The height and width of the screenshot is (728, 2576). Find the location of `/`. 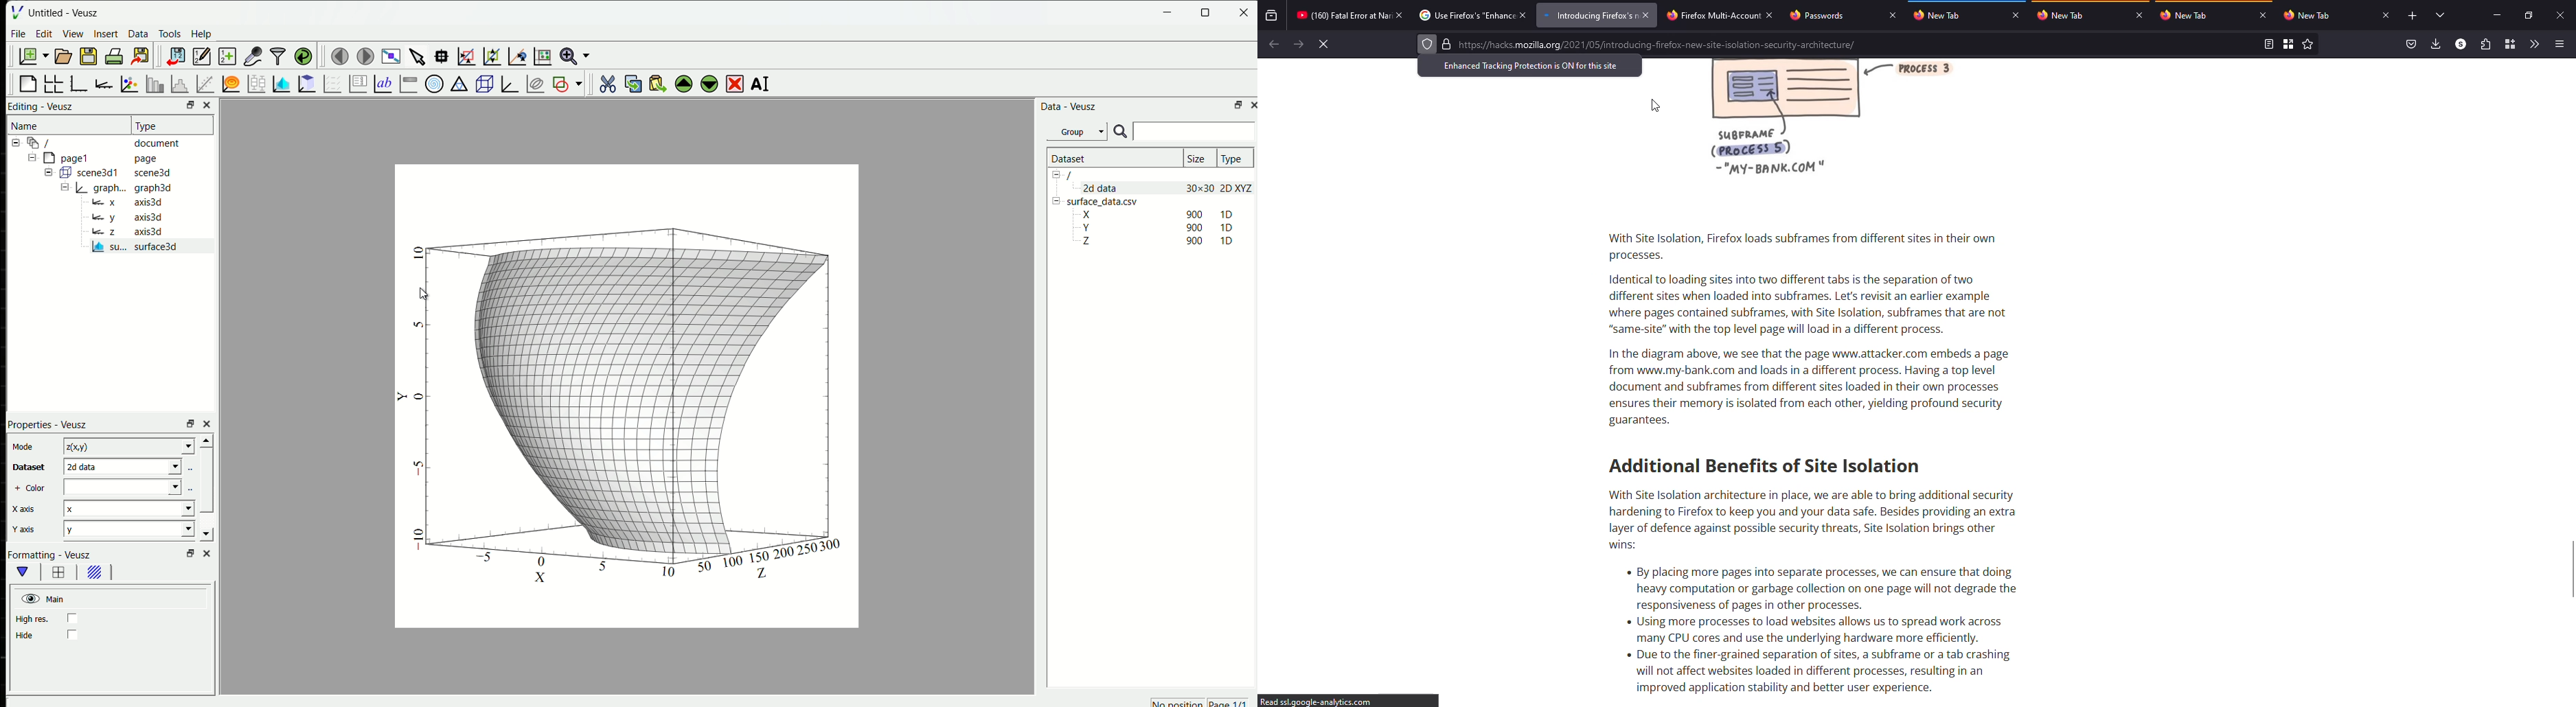

/ is located at coordinates (1071, 175).